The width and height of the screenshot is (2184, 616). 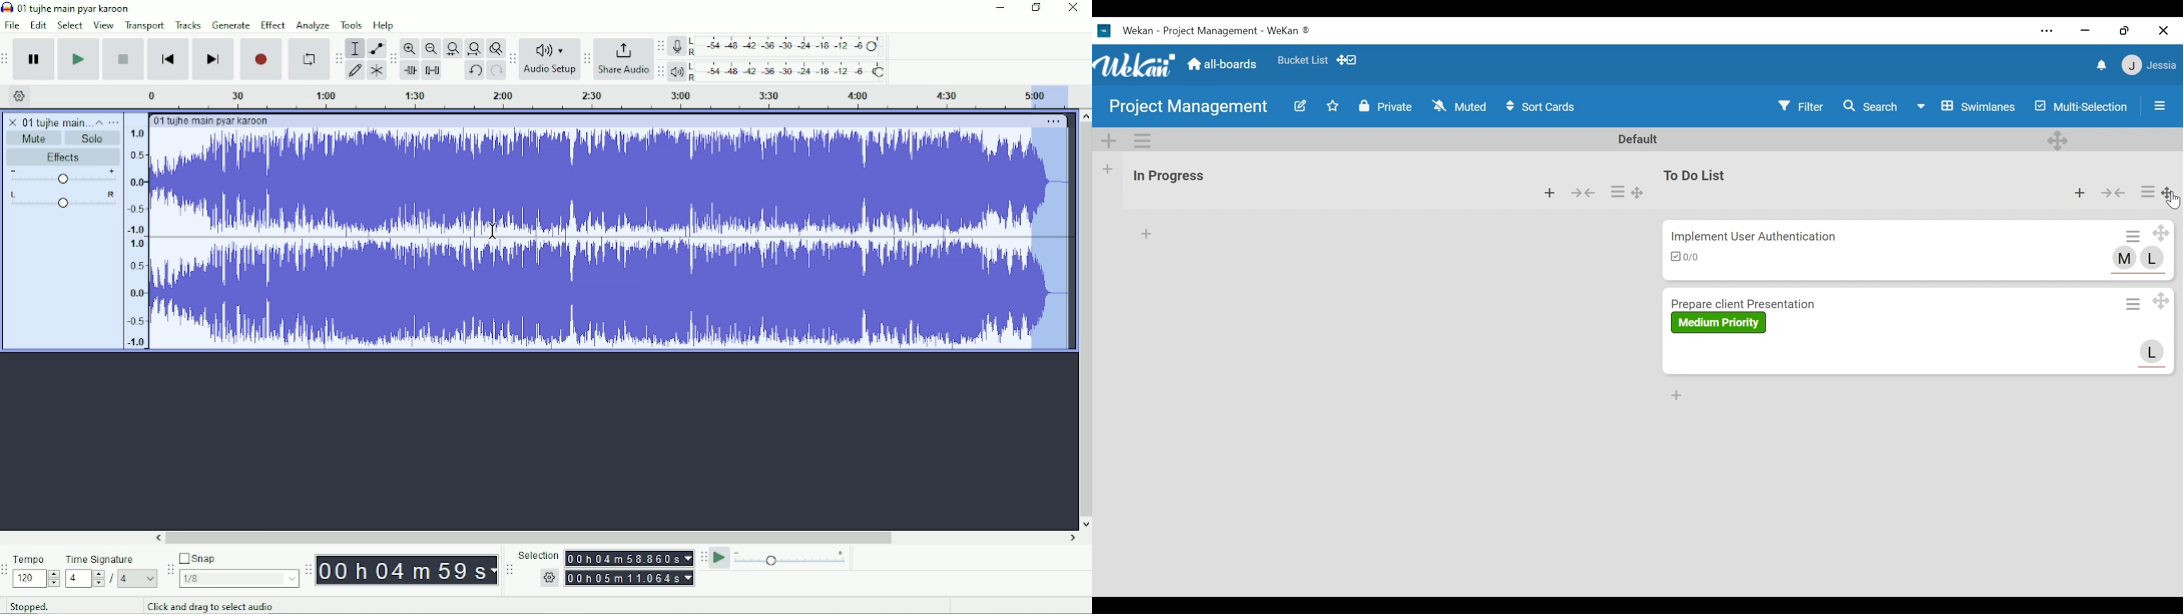 I want to click on Muted, so click(x=1462, y=106).